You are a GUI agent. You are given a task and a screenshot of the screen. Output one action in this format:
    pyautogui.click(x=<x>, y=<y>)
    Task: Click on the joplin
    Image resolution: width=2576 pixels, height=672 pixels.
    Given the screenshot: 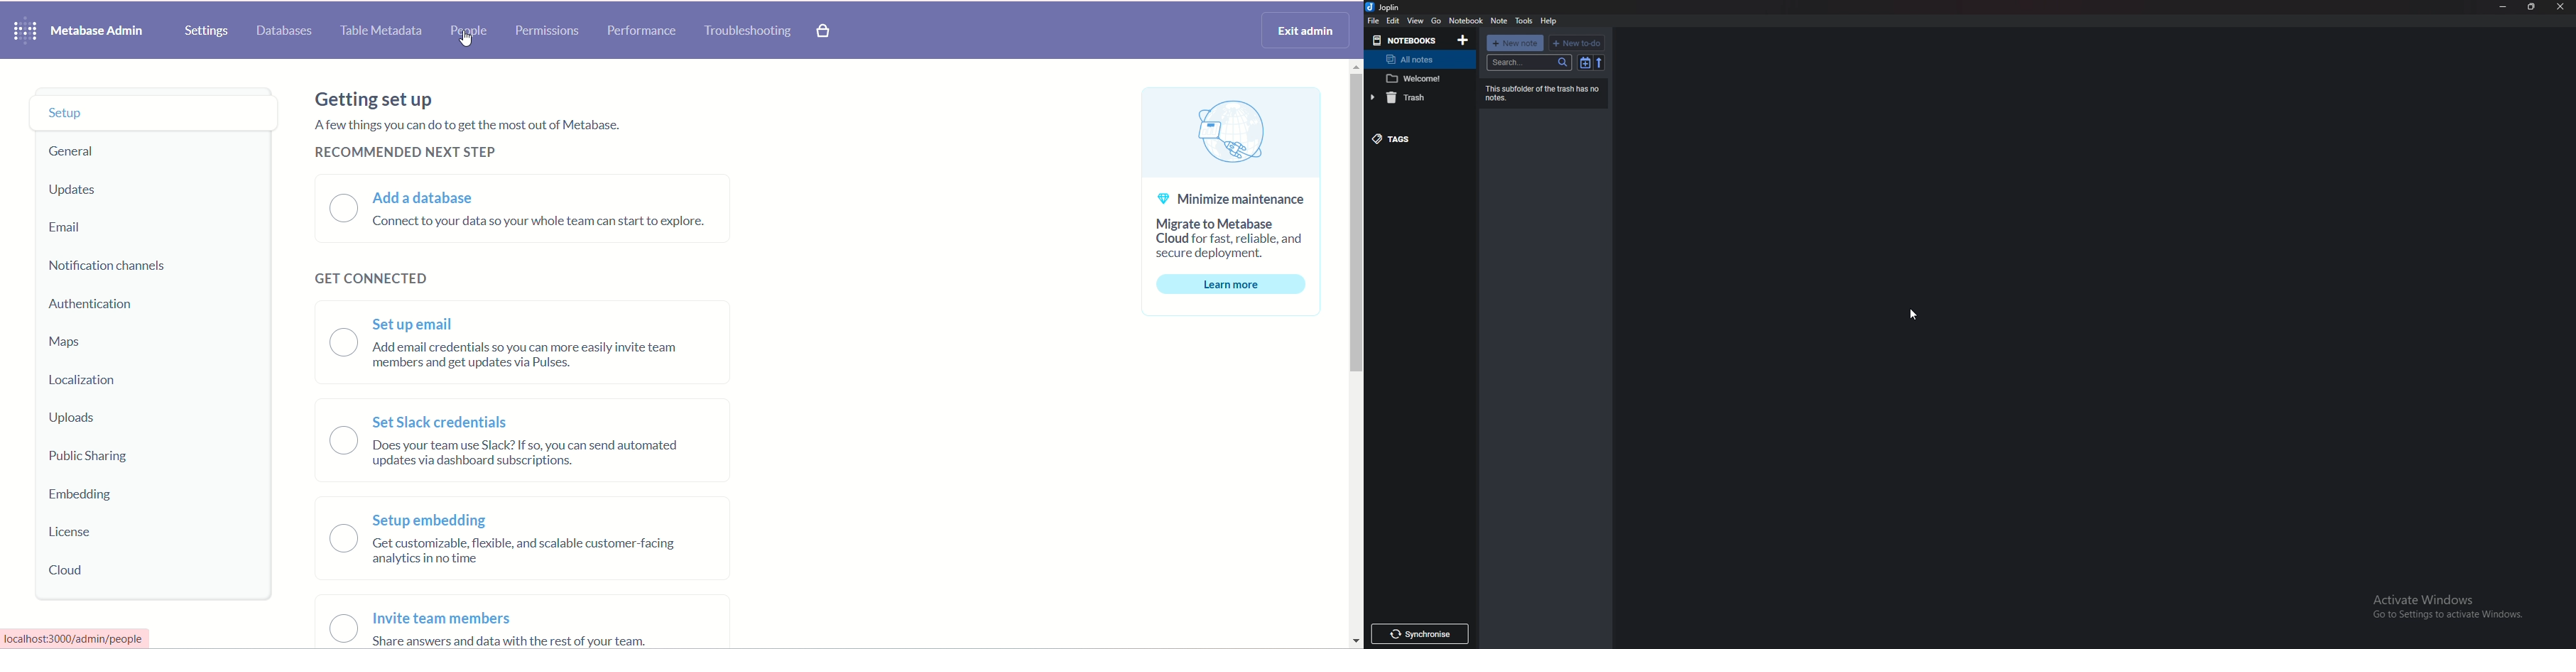 What is the action you would take?
    pyautogui.click(x=1386, y=6)
    